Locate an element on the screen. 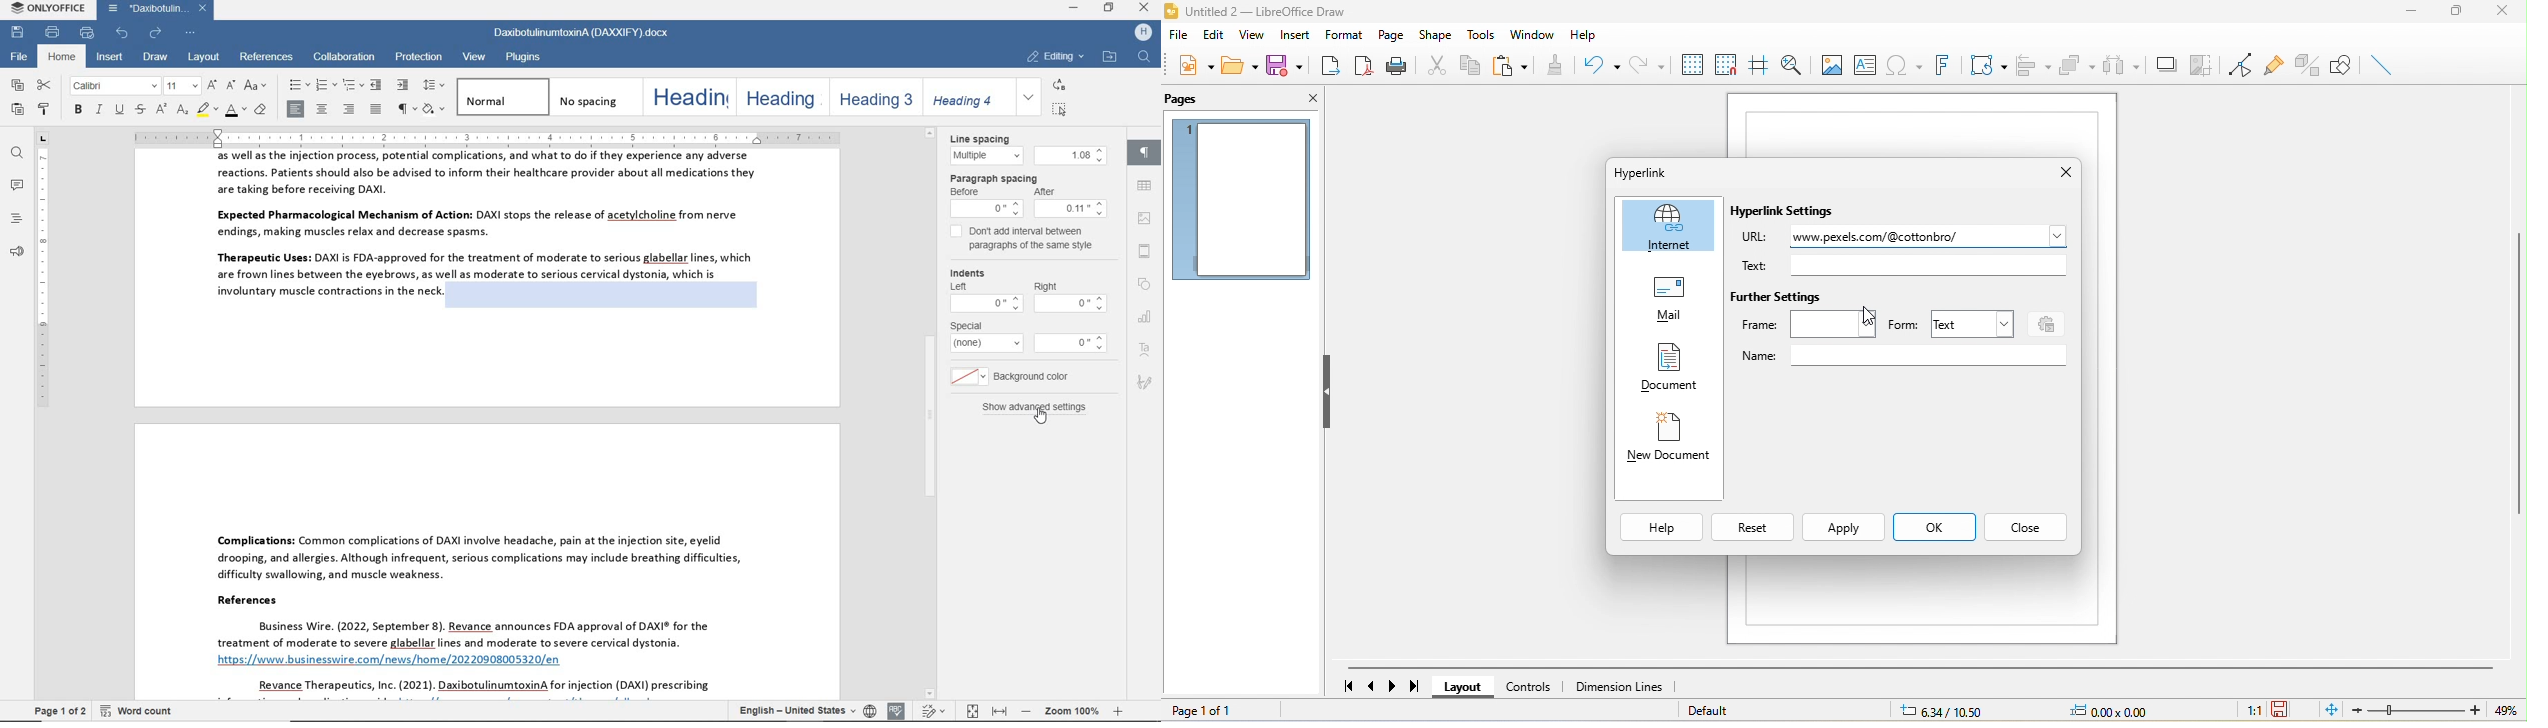  undo is located at coordinates (123, 33).